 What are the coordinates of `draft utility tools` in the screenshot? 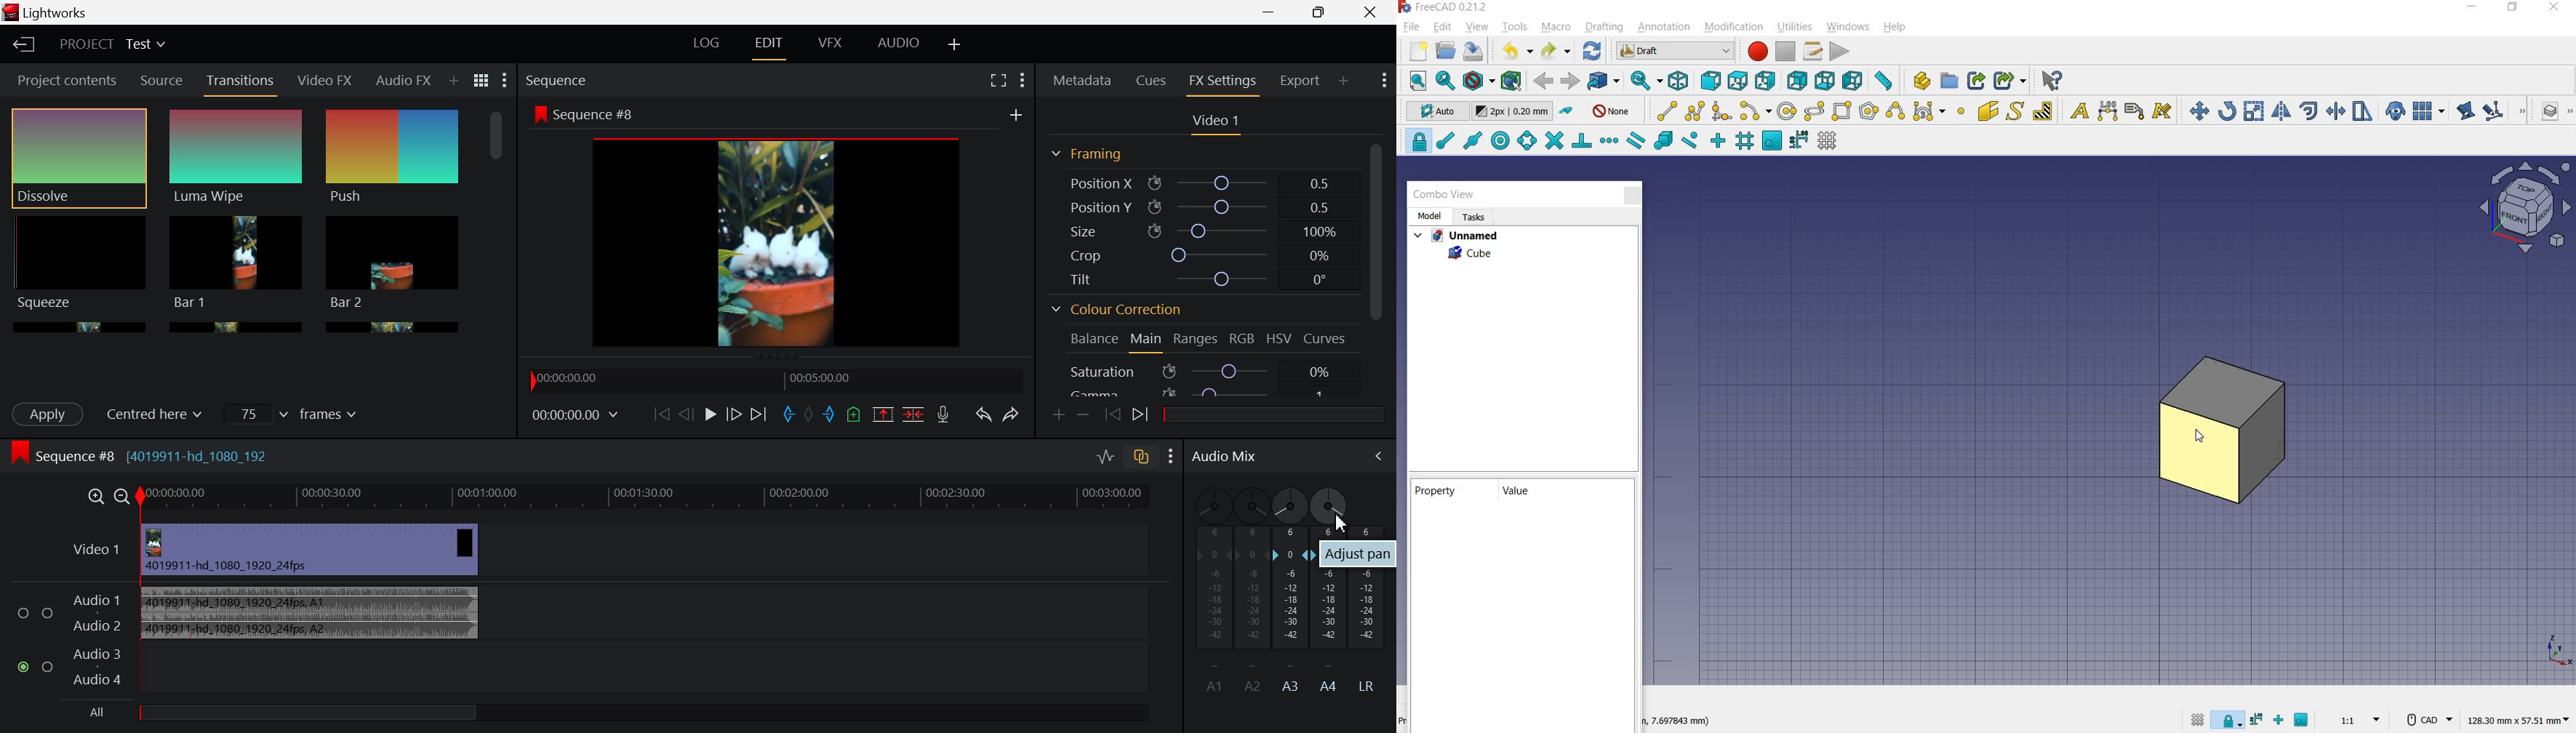 It's located at (2570, 112).